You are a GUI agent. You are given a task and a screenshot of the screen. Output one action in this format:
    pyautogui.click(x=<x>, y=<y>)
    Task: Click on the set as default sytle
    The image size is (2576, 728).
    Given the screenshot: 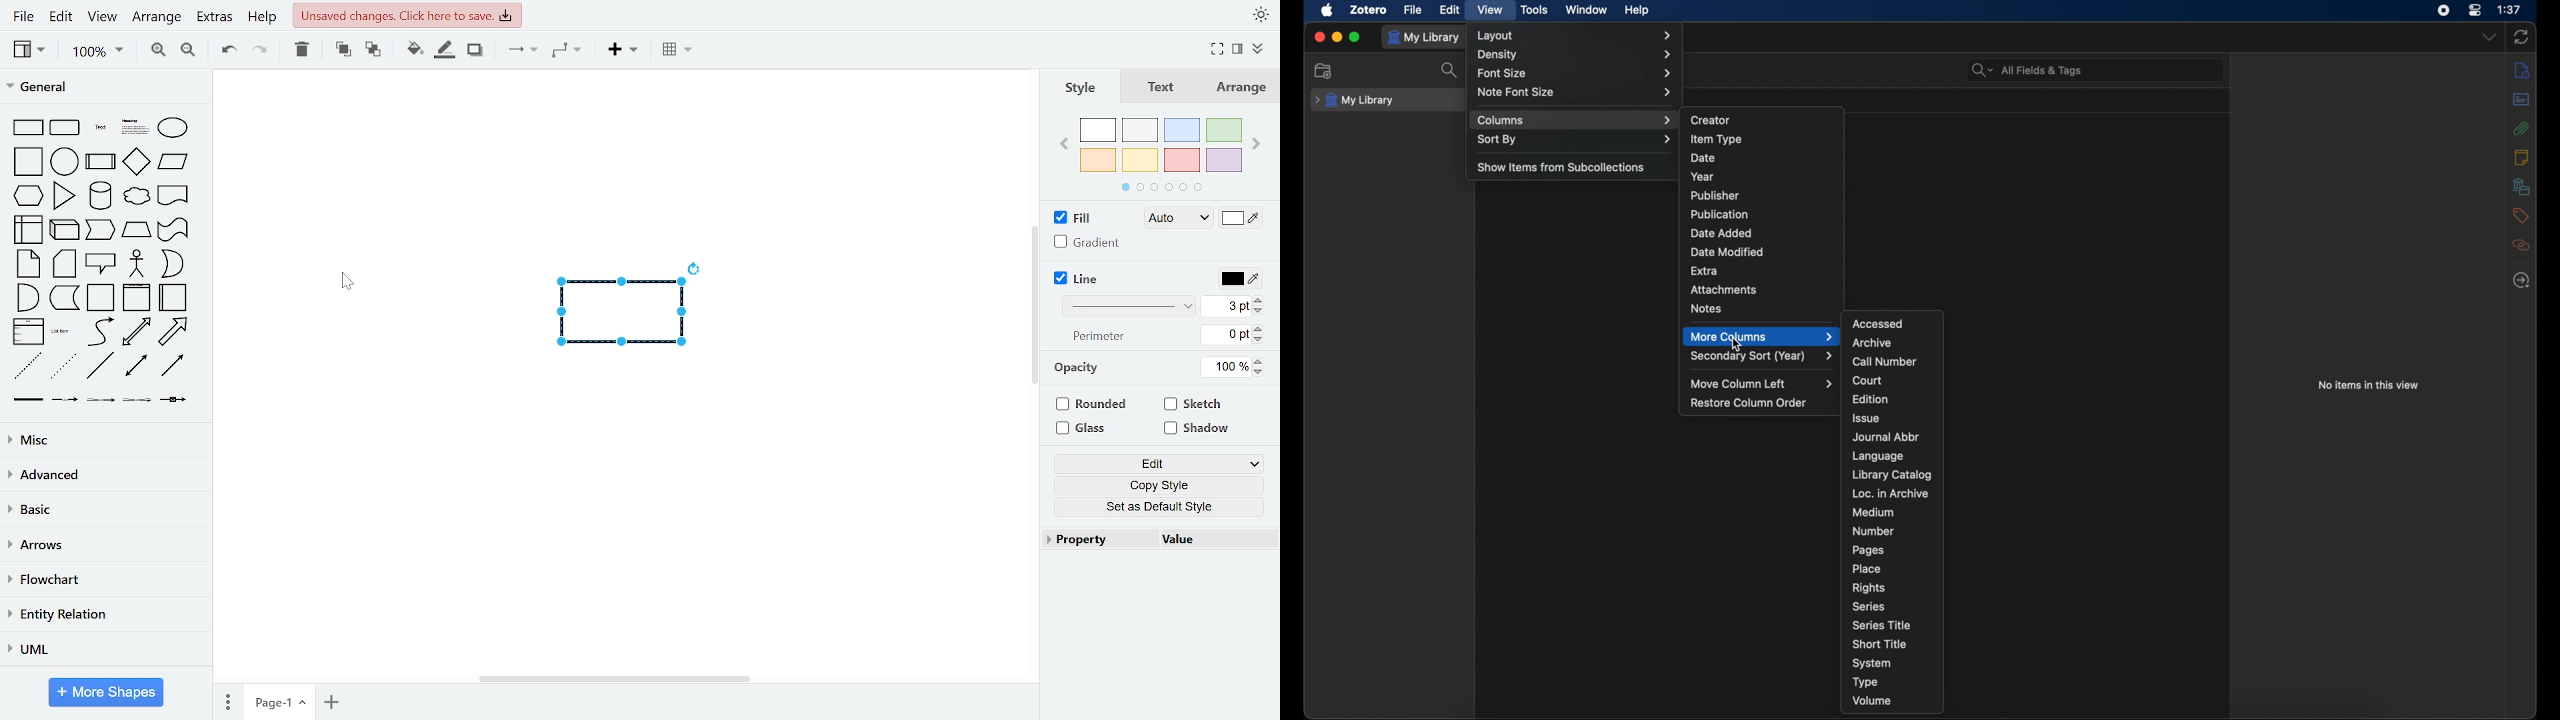 What is the action you would take?
    pyautogui.click(x=1154, y=507)
    